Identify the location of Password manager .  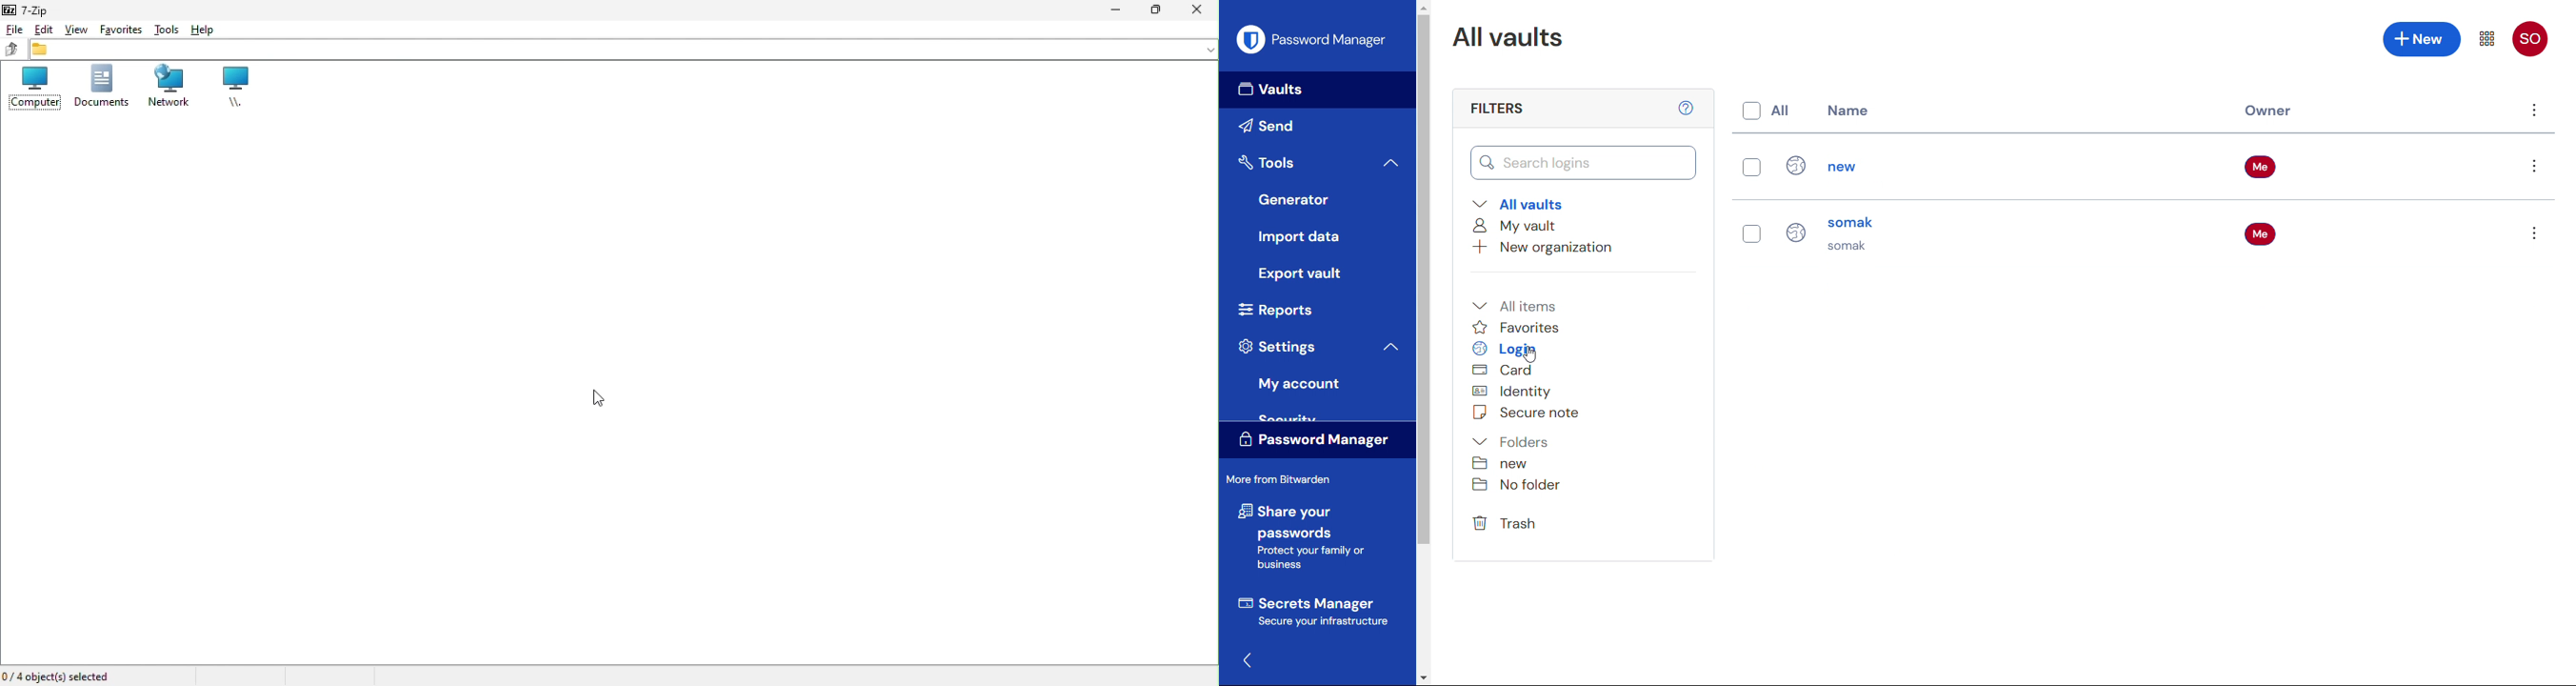
(1316, 43).